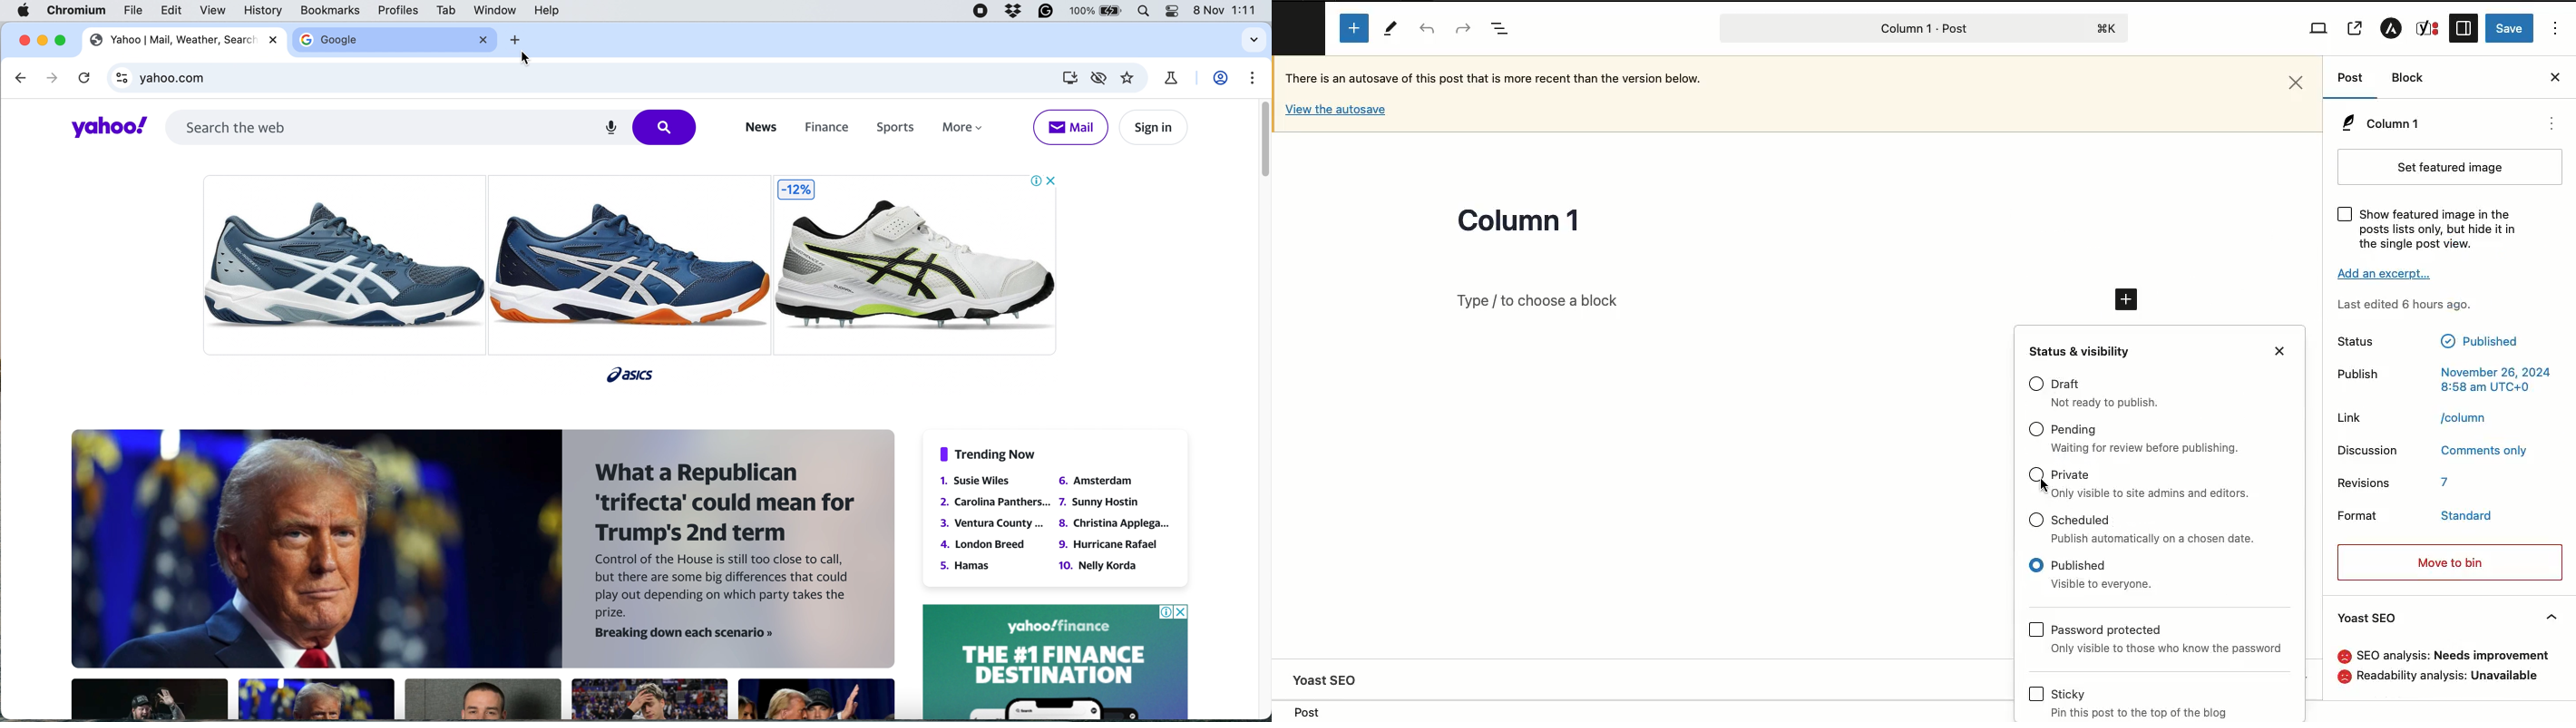 The height and width of the screenshot is (728, 2576). What do you see at coordinates (546, 11) in the screenshot?
I see `help` at bounding box center [546, 11].